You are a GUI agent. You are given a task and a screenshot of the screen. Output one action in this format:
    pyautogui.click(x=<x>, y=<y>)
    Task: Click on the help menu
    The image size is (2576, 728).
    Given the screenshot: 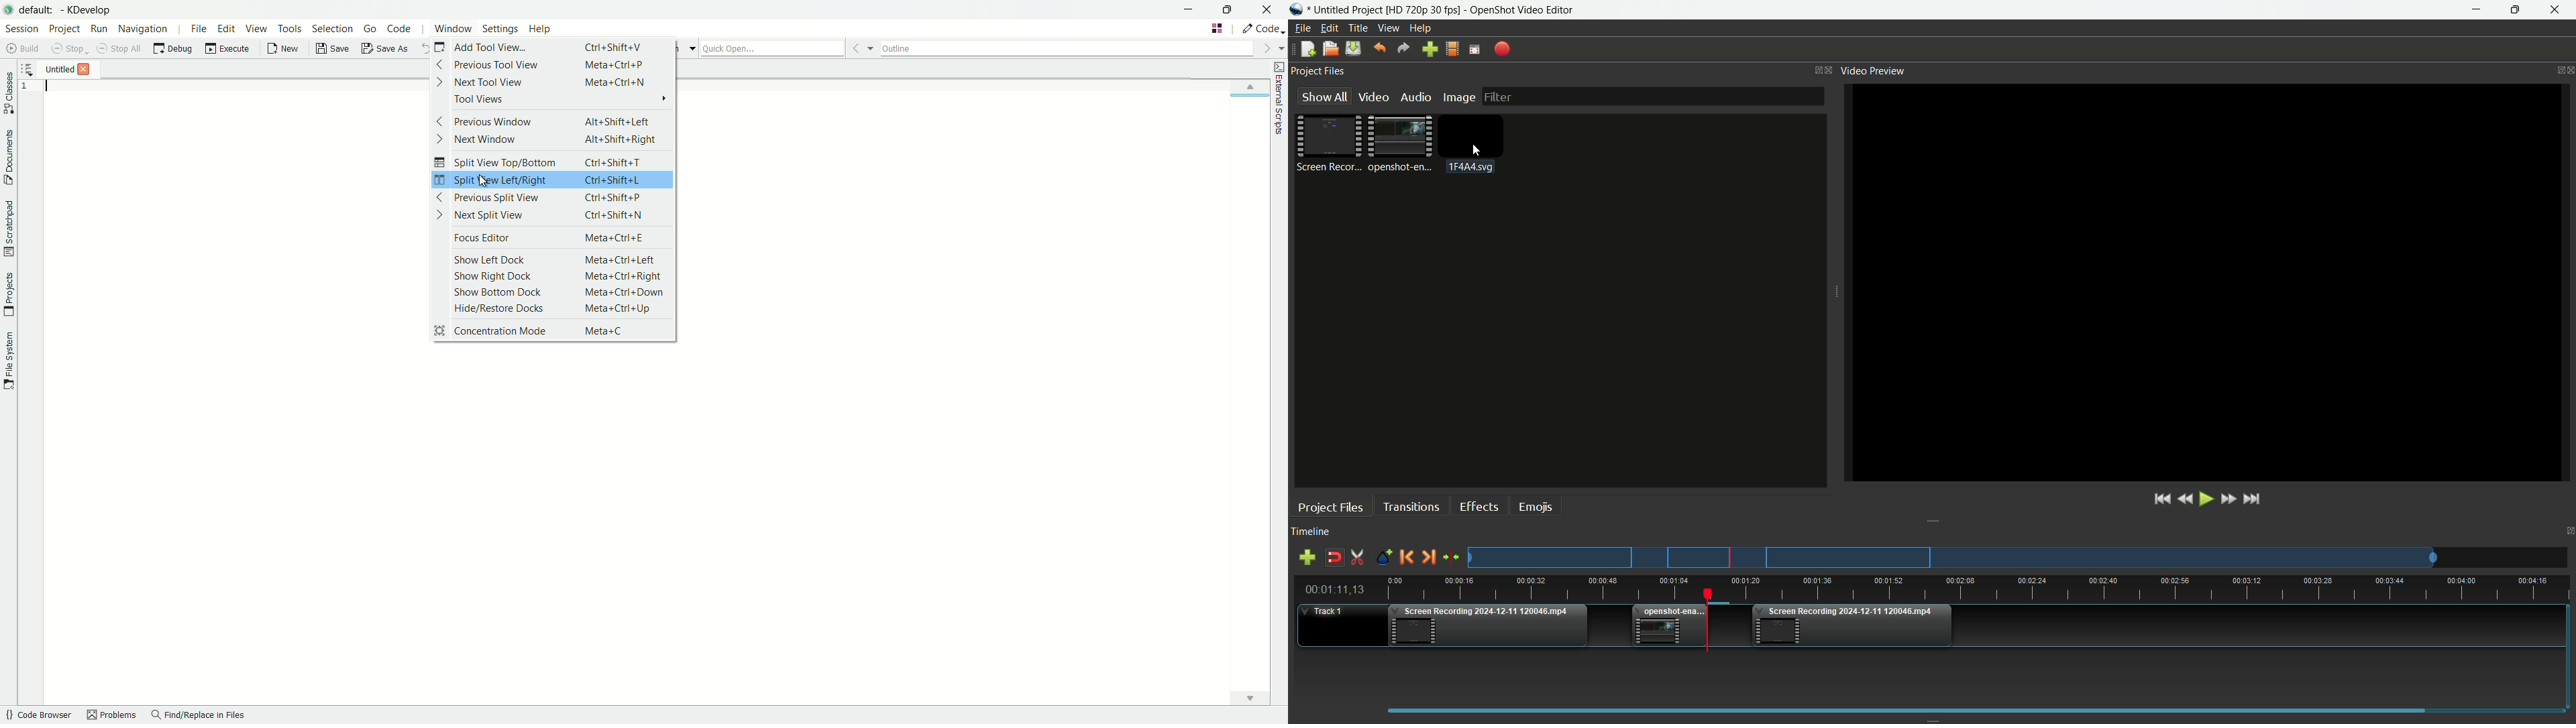 What is the action you would take?
    pyautogui.click(x=540, y=29)
    